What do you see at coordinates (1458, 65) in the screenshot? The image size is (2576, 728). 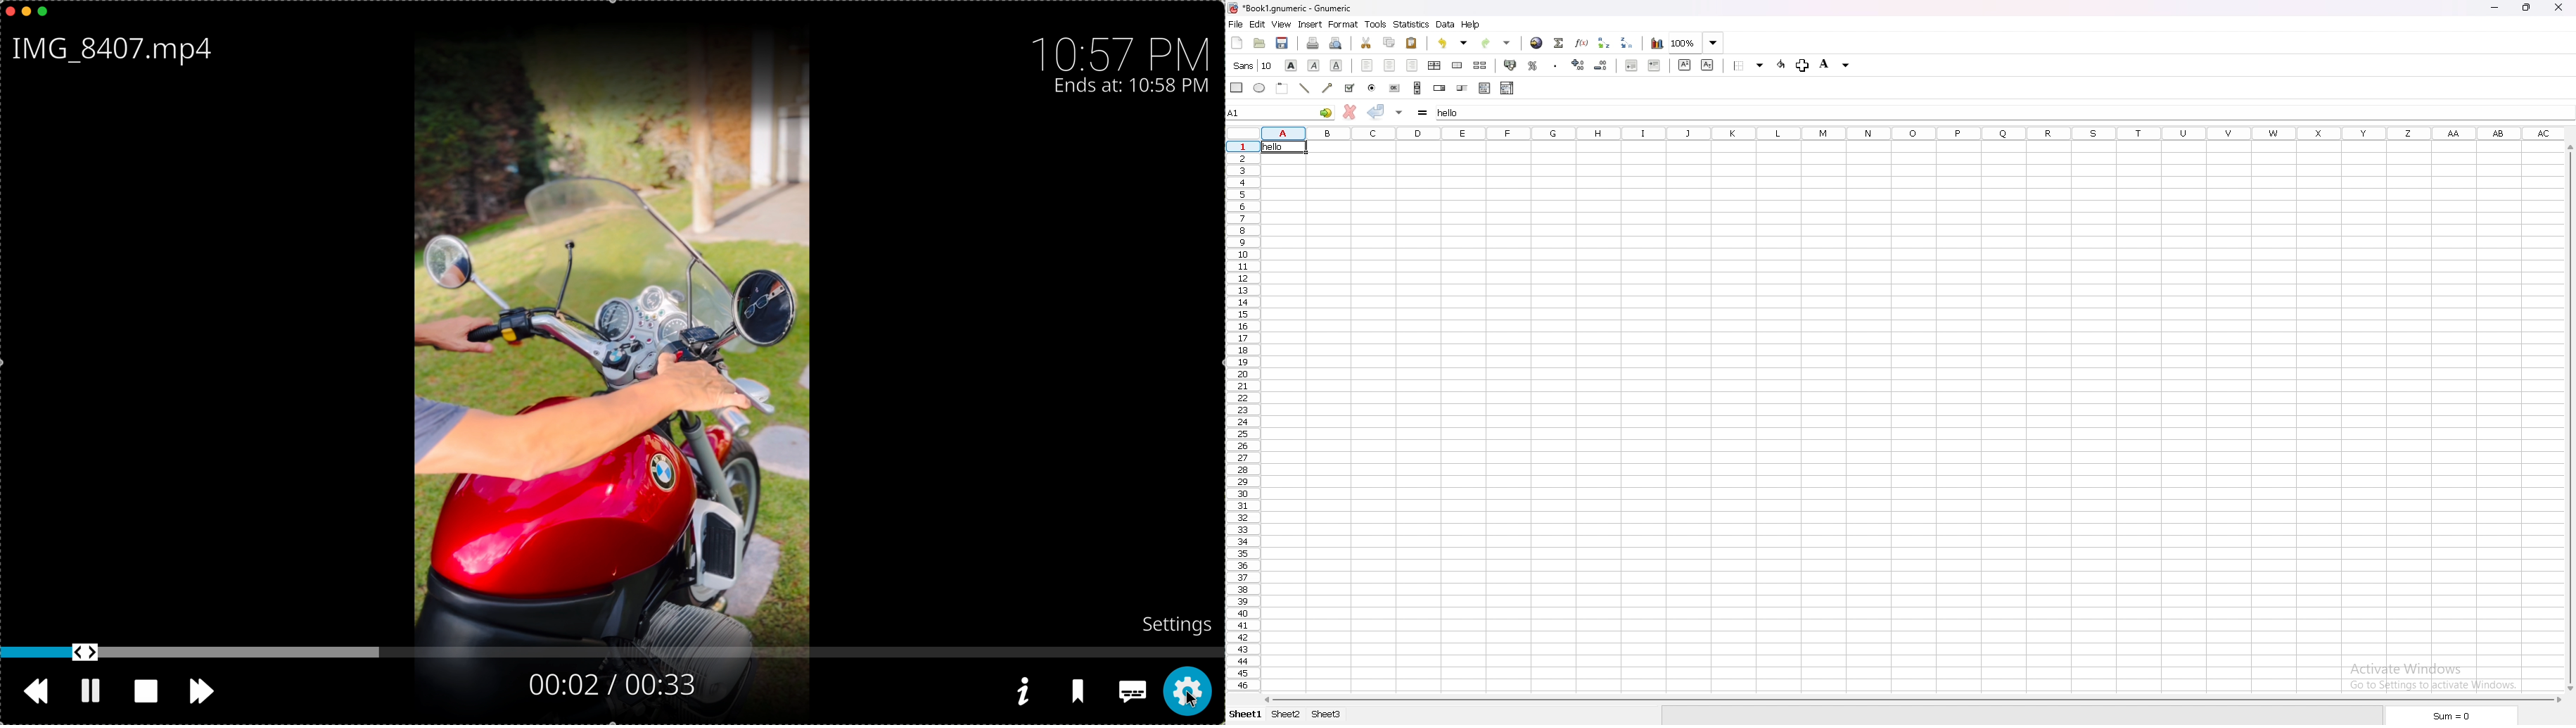 I see `merge cells` at bounding box center [1458, 65].